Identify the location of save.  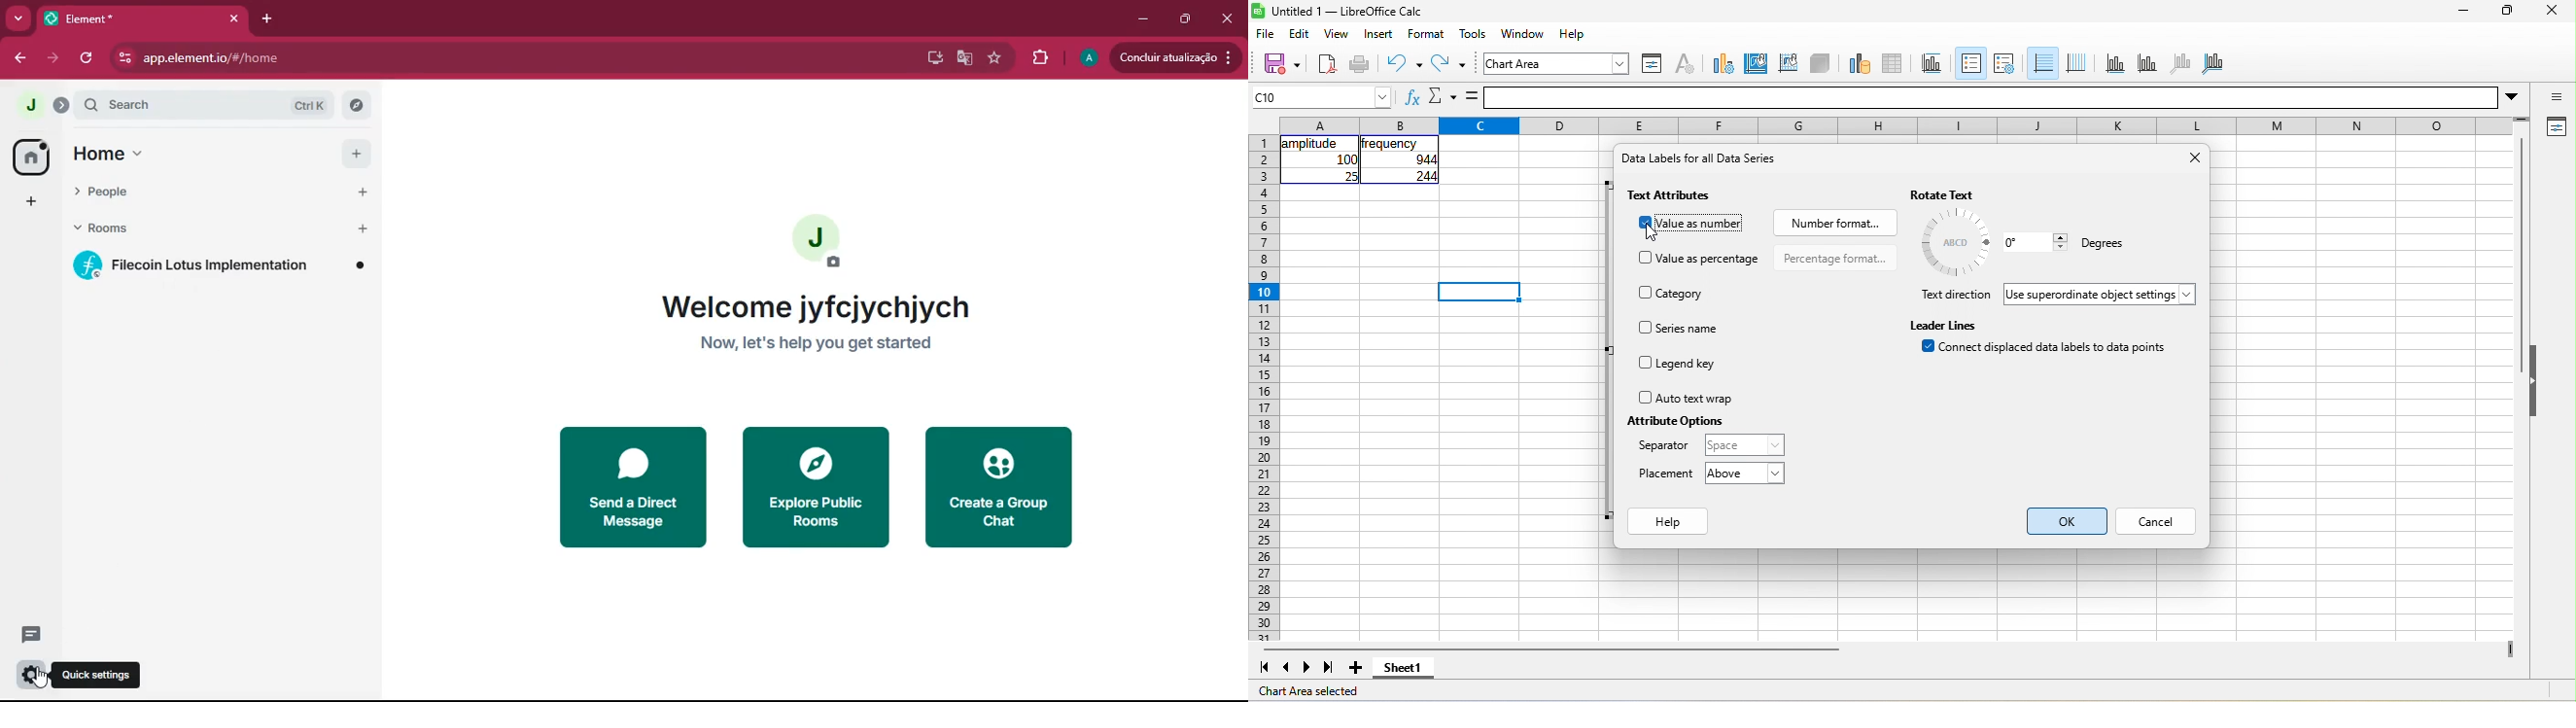
(1275, 63).